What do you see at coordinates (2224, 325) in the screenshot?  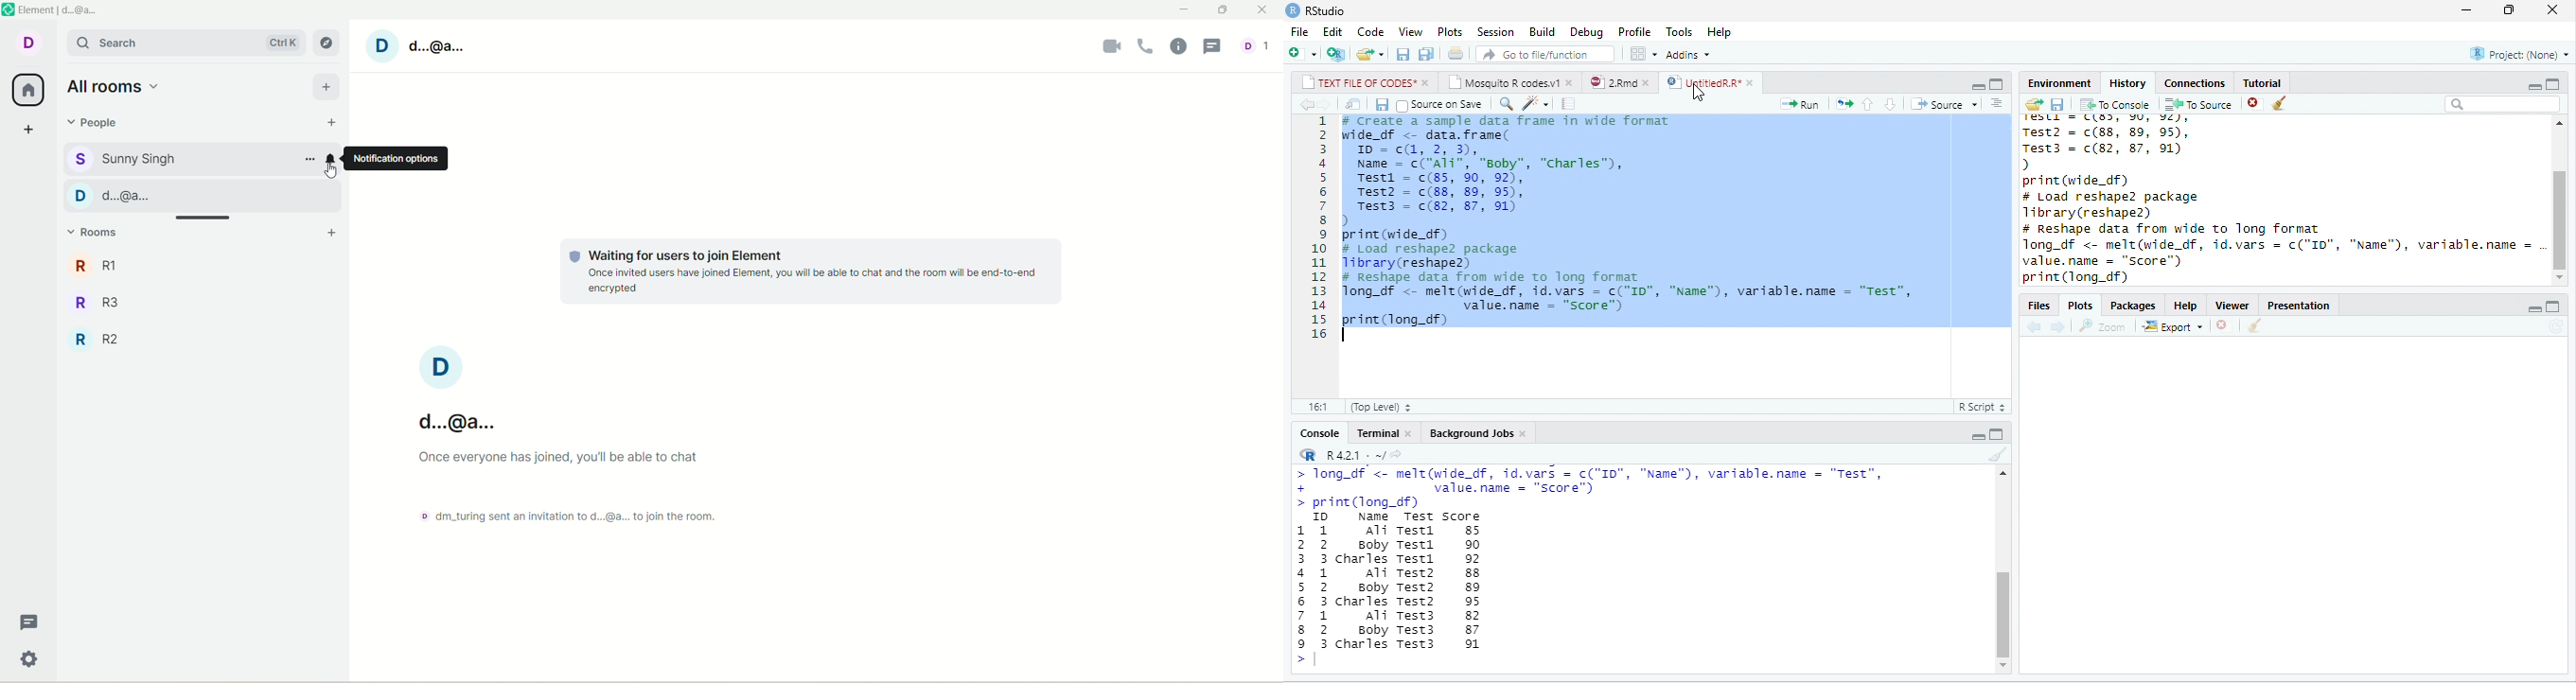 I see `close file` at bounding box center [2224, 325].